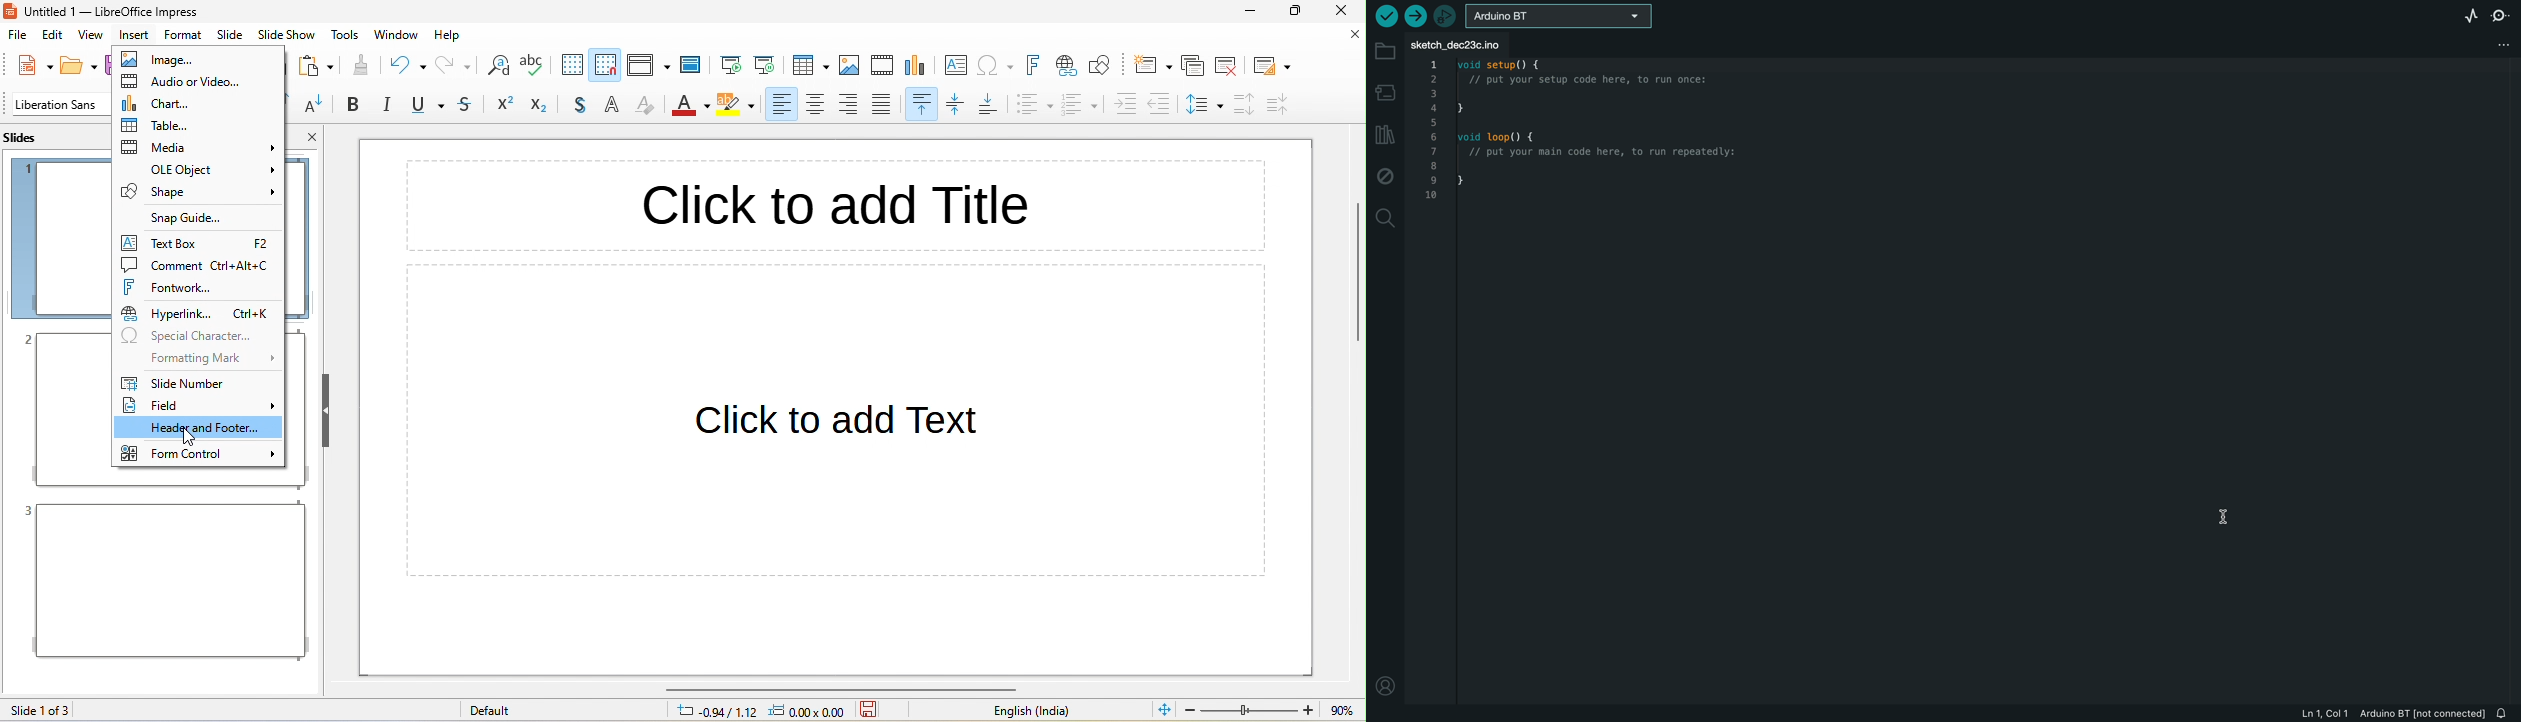  What do you see at coordinates (192, 336) in the screenshot?
I see `special character` at bounding box center [192, 336].